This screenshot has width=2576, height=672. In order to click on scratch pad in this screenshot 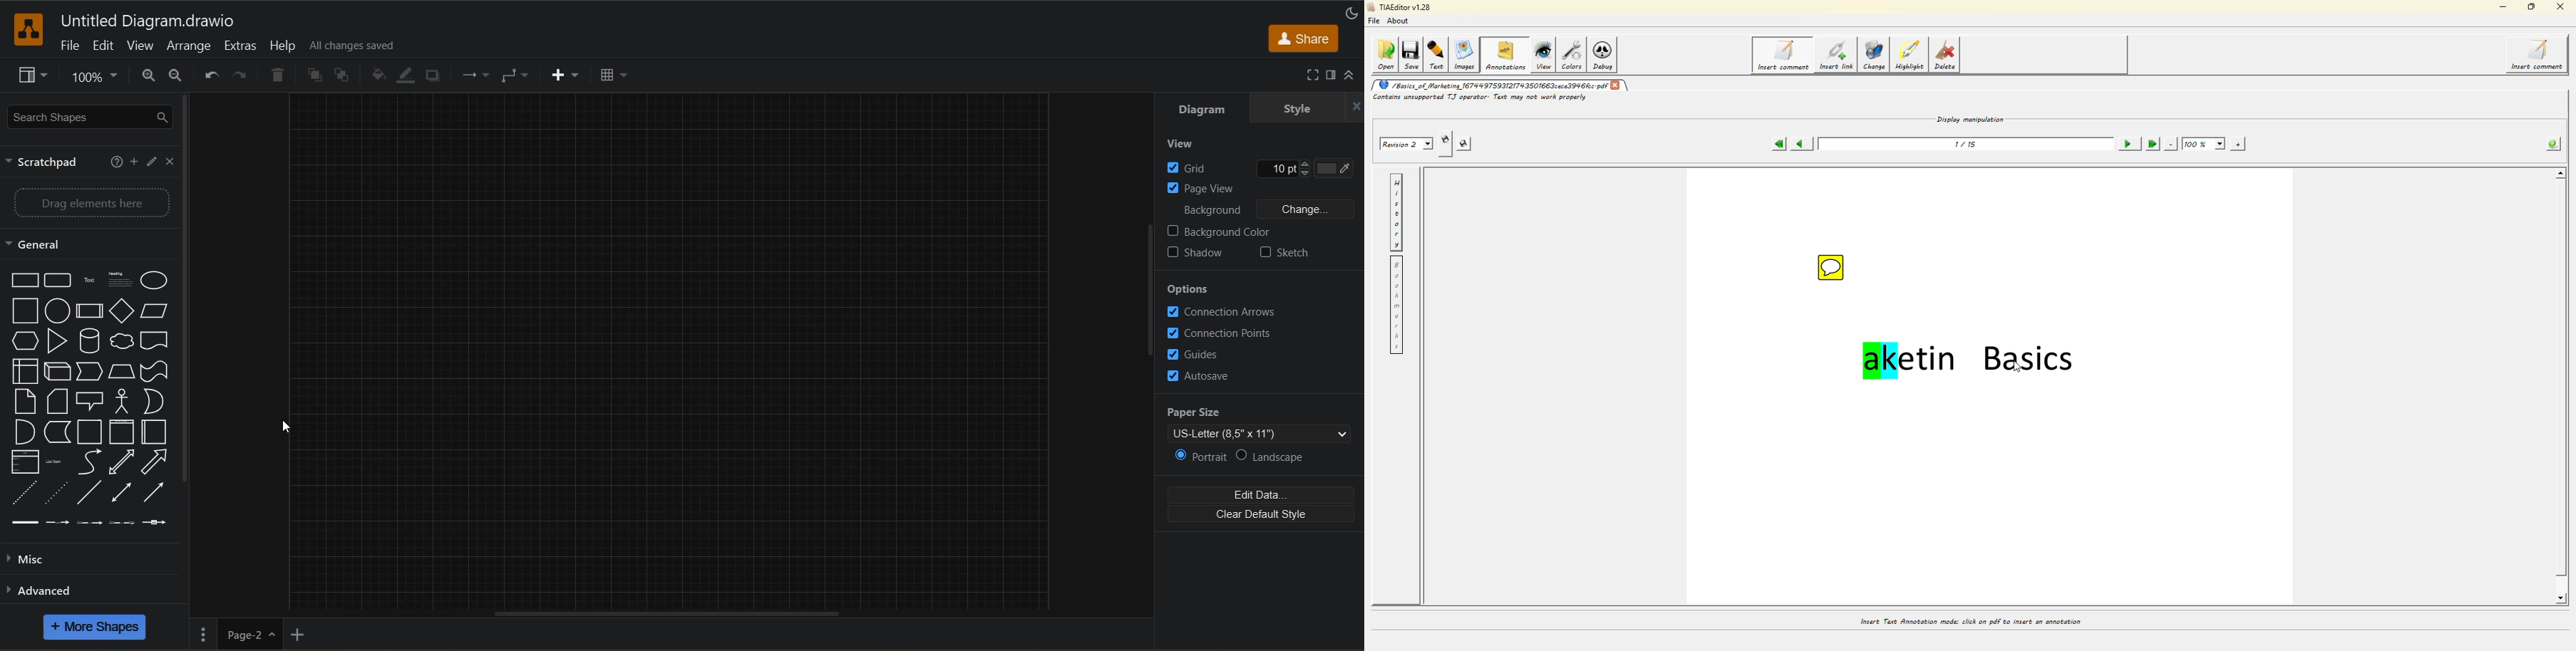, I will do `click(48, 162)`.